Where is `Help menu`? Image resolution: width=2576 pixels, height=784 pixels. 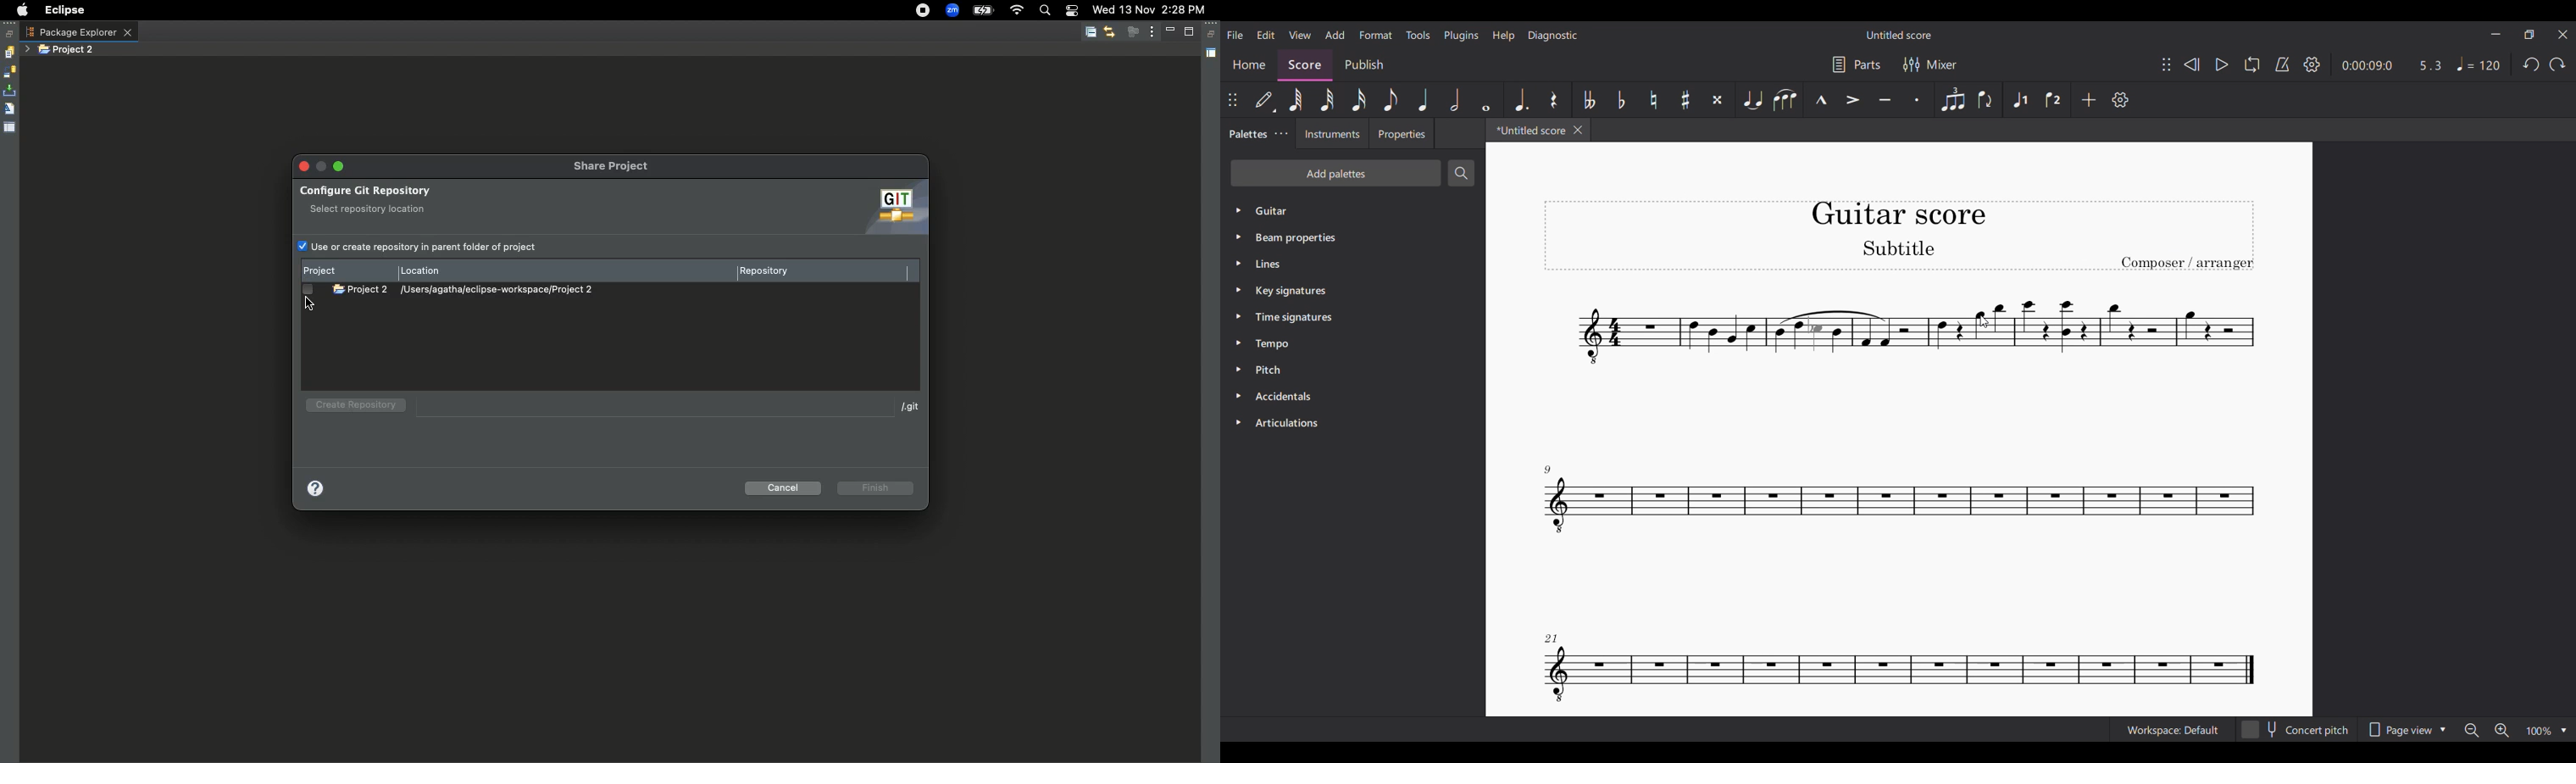
Help menu is located at coordinates (1503, 36).